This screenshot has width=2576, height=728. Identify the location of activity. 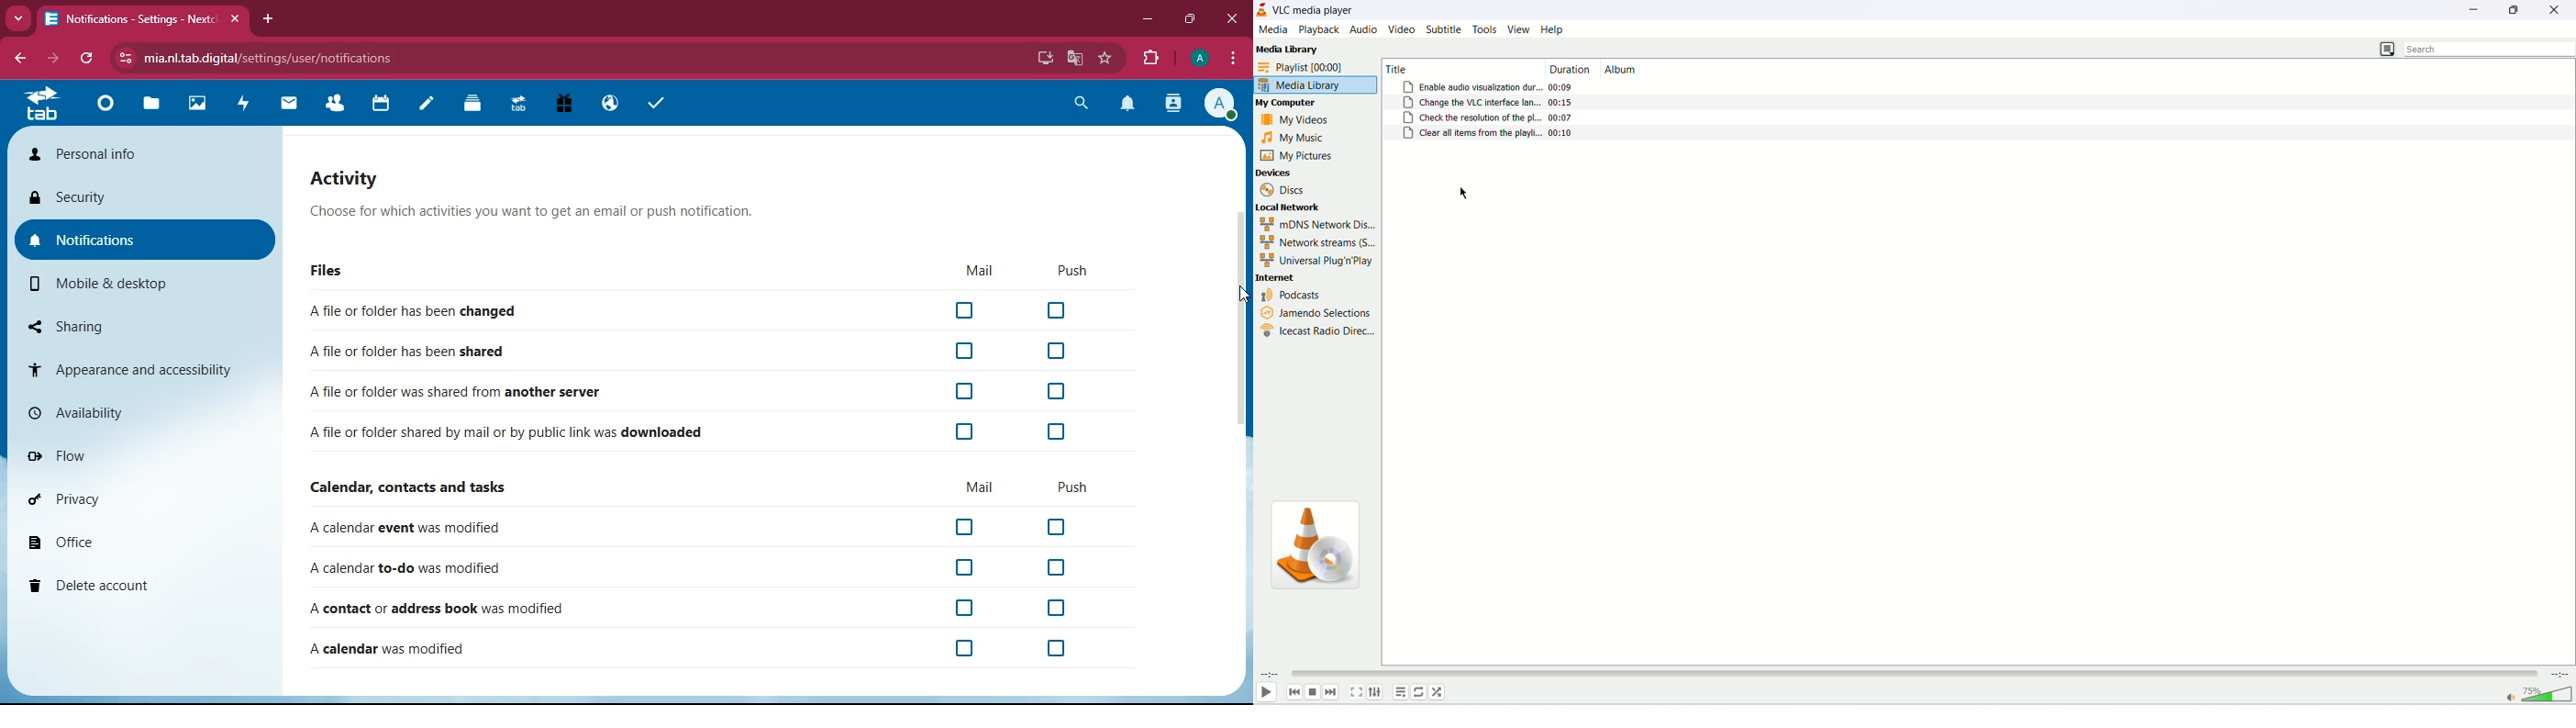
(244, 106).